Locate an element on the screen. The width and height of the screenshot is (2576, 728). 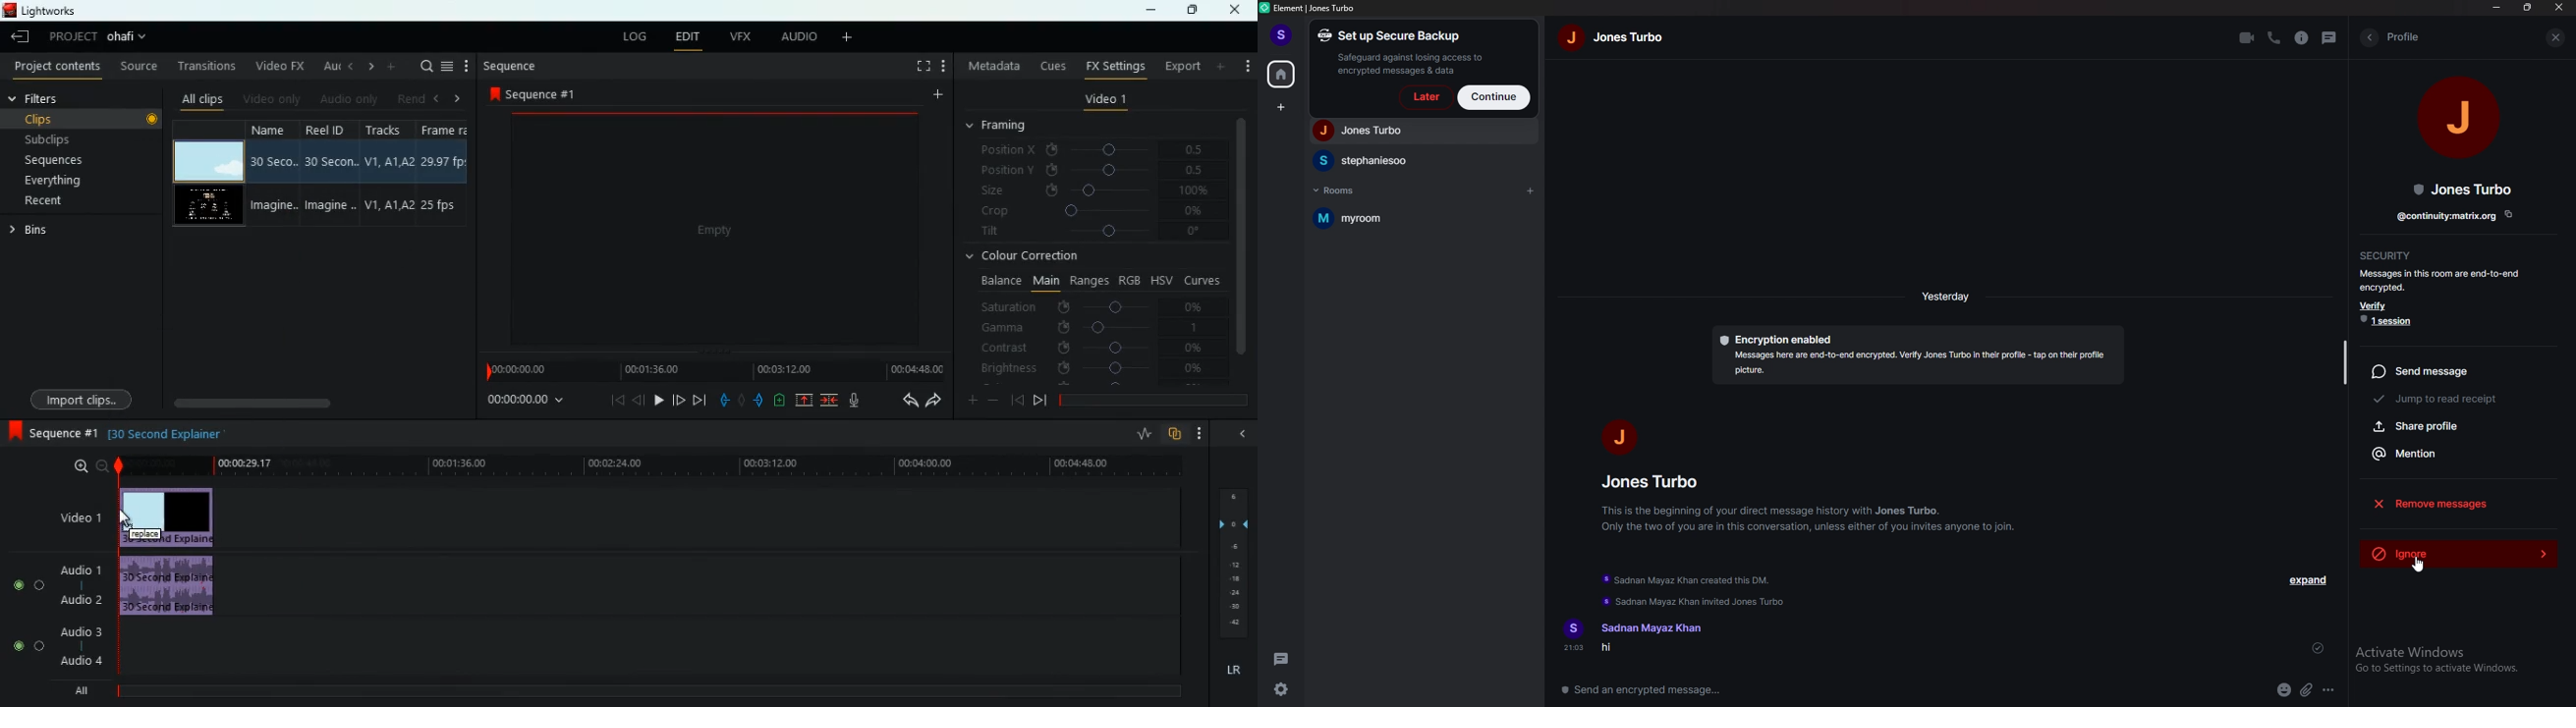
frame is located at coordinates (449, 129).